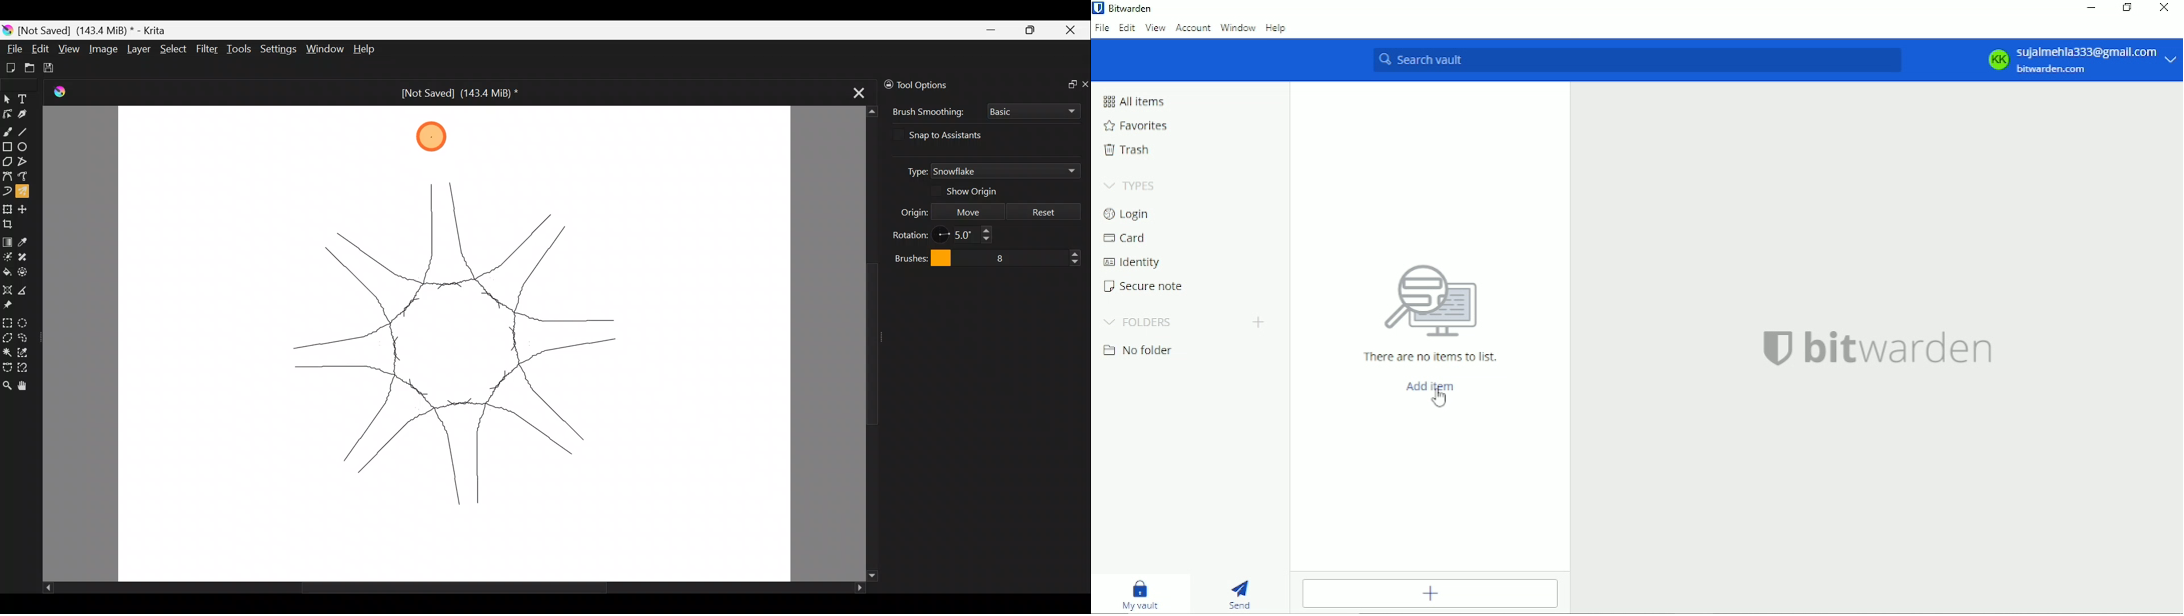  Describe the element at coordinates (435, 587) in the screenshot. I see `Scroll bar` at that location.